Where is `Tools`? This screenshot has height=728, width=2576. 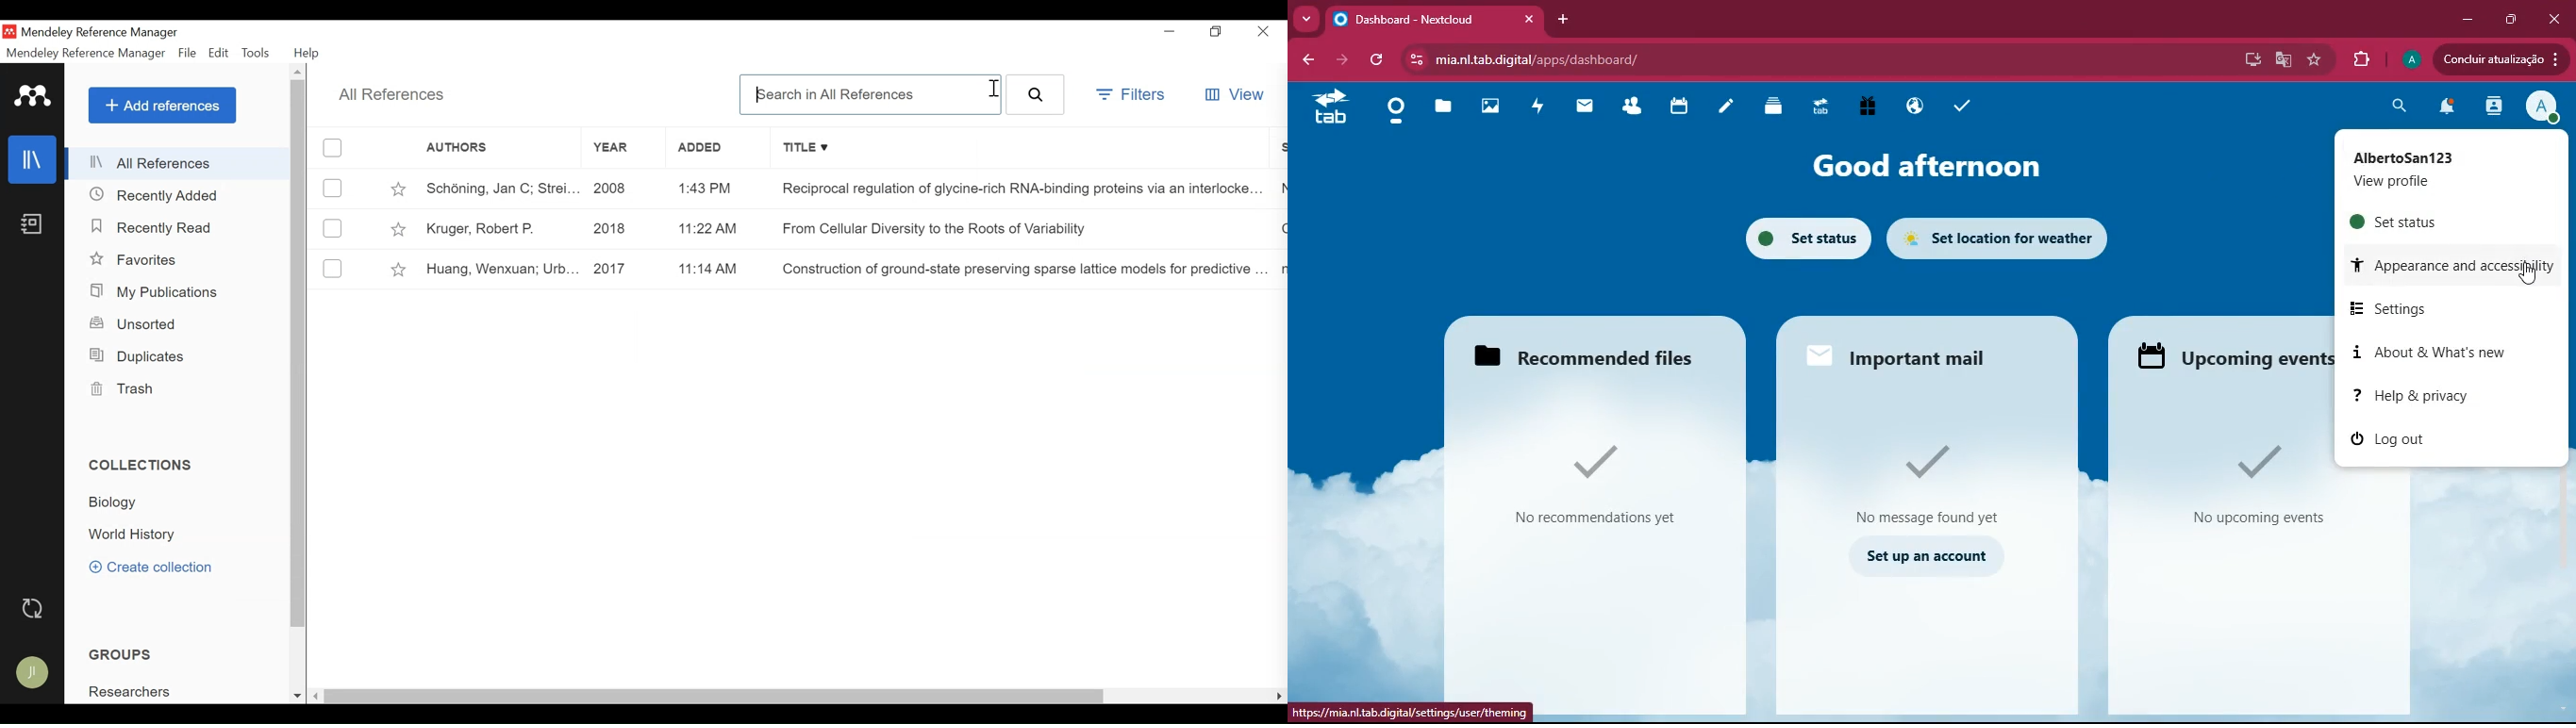 Tools is located at coordinates (258, 54).